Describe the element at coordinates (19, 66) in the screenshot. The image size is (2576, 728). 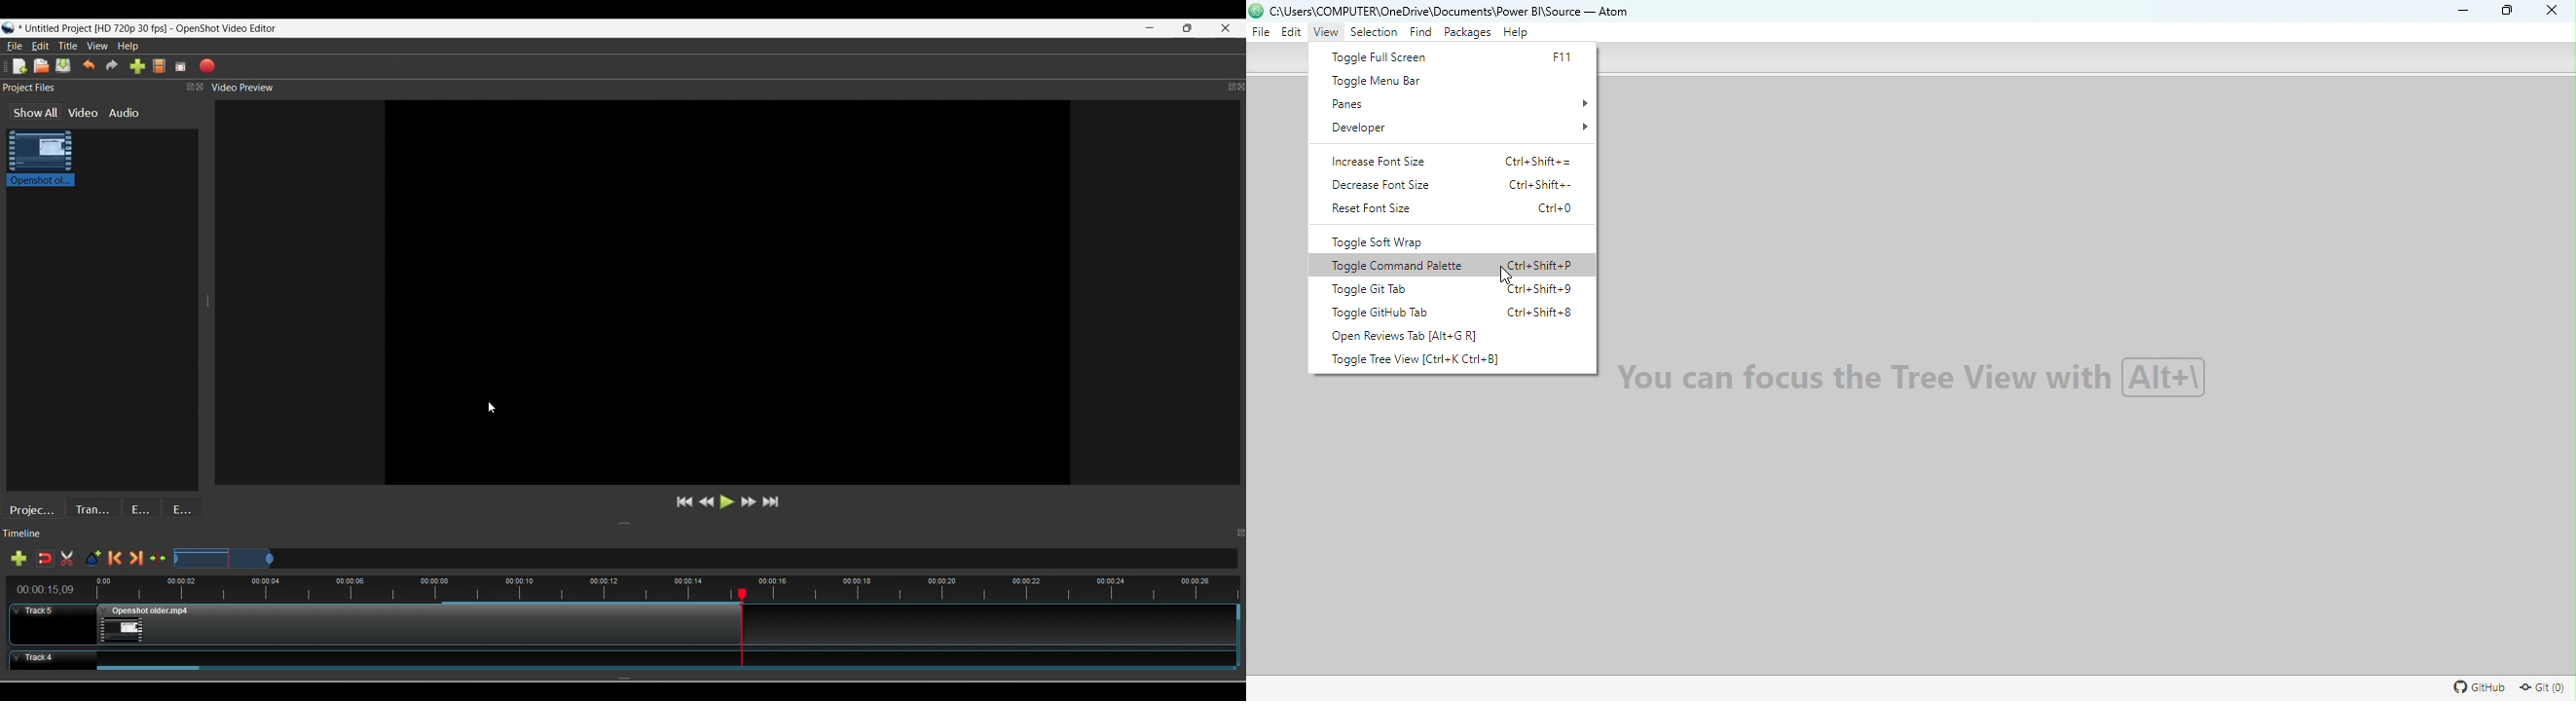
I see `New file` at that location.